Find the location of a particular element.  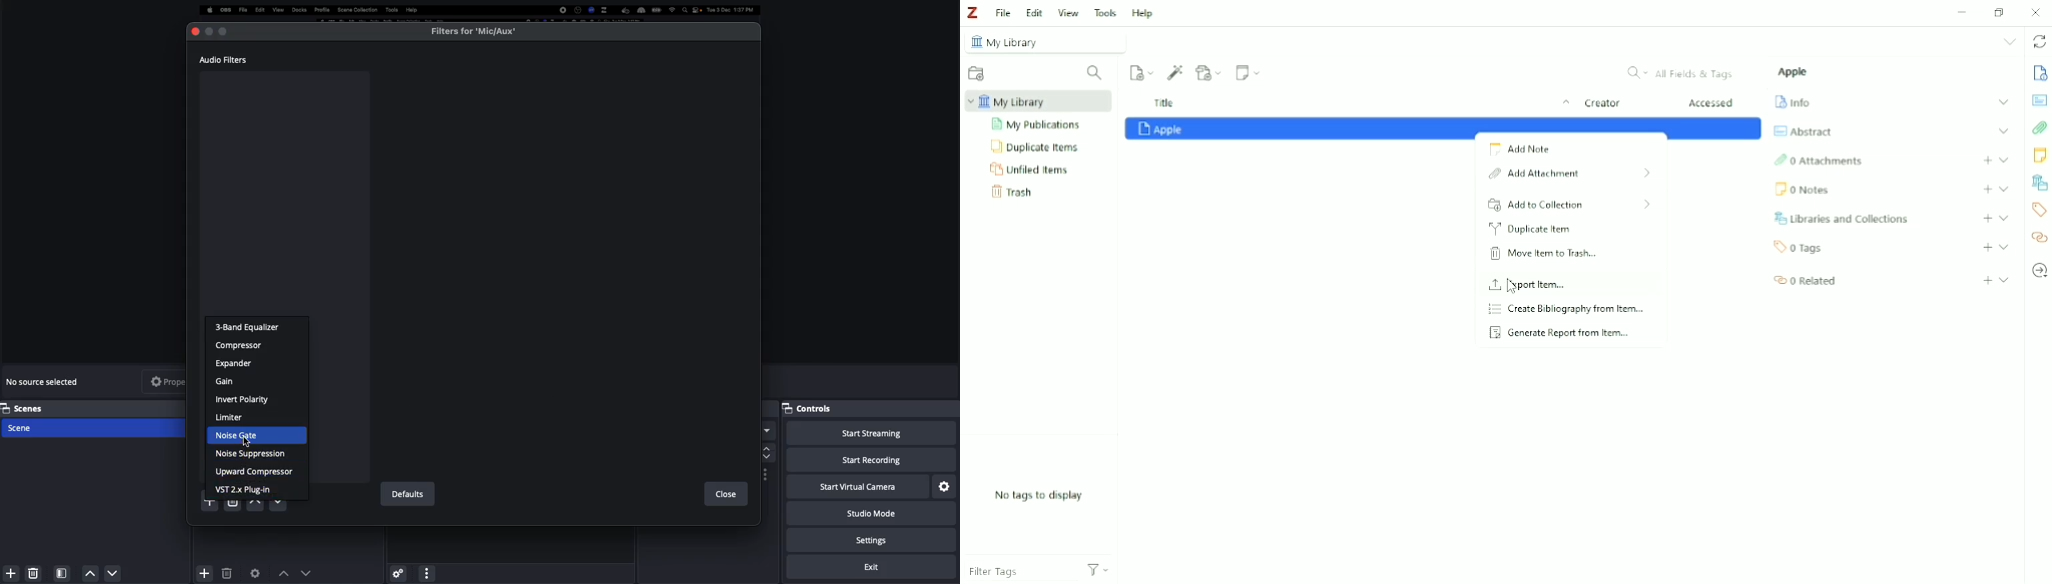

scroll is located at coordinates (766, 452).